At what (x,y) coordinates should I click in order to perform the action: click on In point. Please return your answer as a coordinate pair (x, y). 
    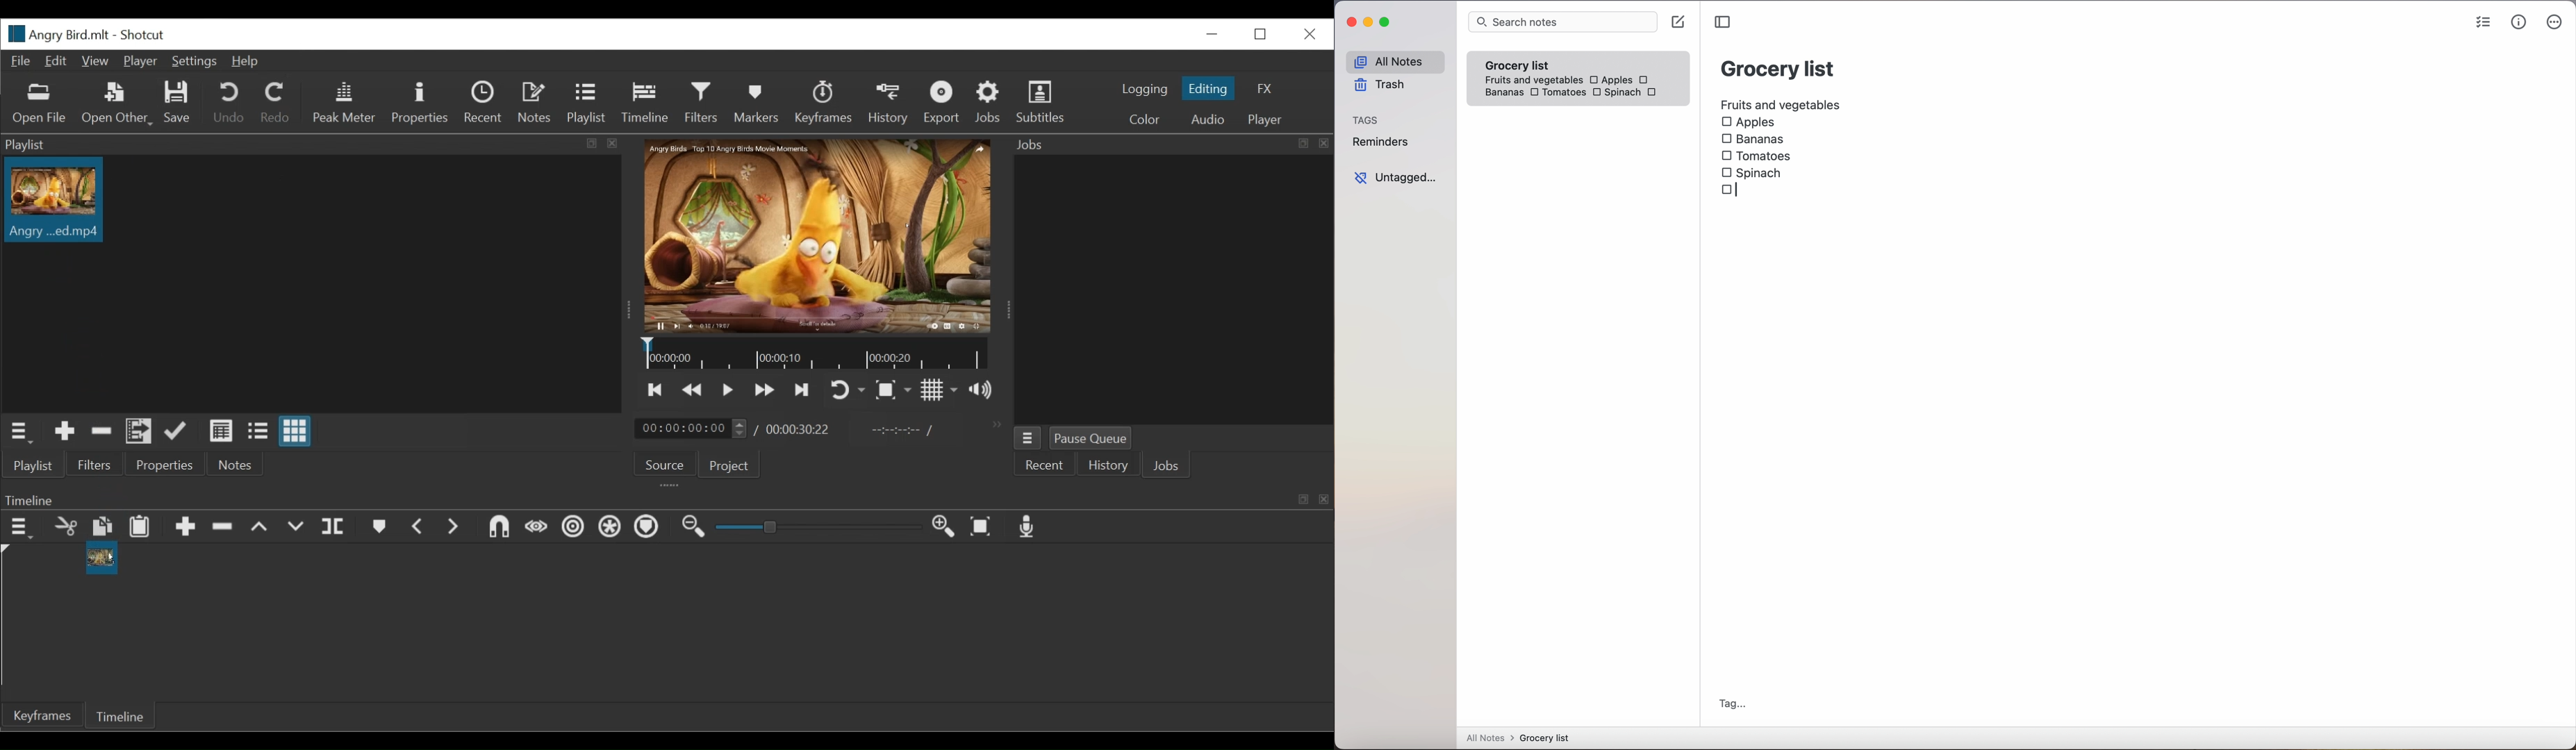
    Looking at the image, I should click on (901, 431).